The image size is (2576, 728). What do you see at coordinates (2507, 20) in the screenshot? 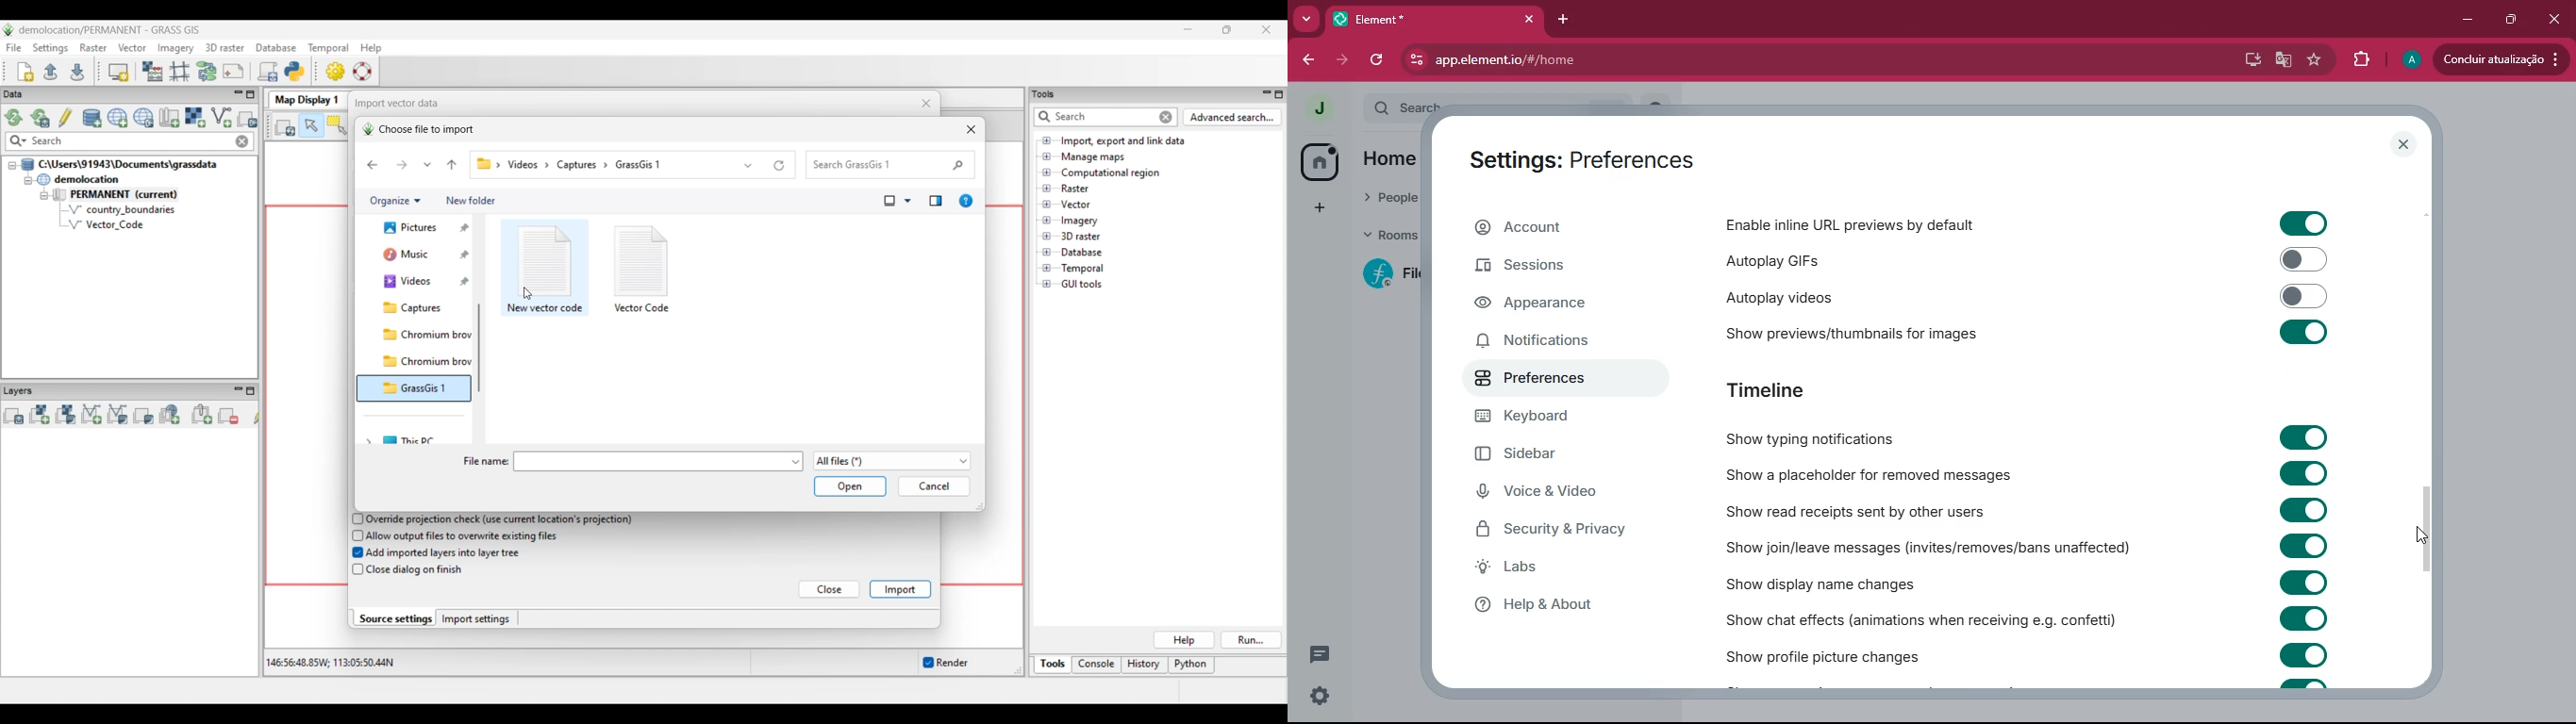
I see `maximize` at bounding box center [2507, 20].